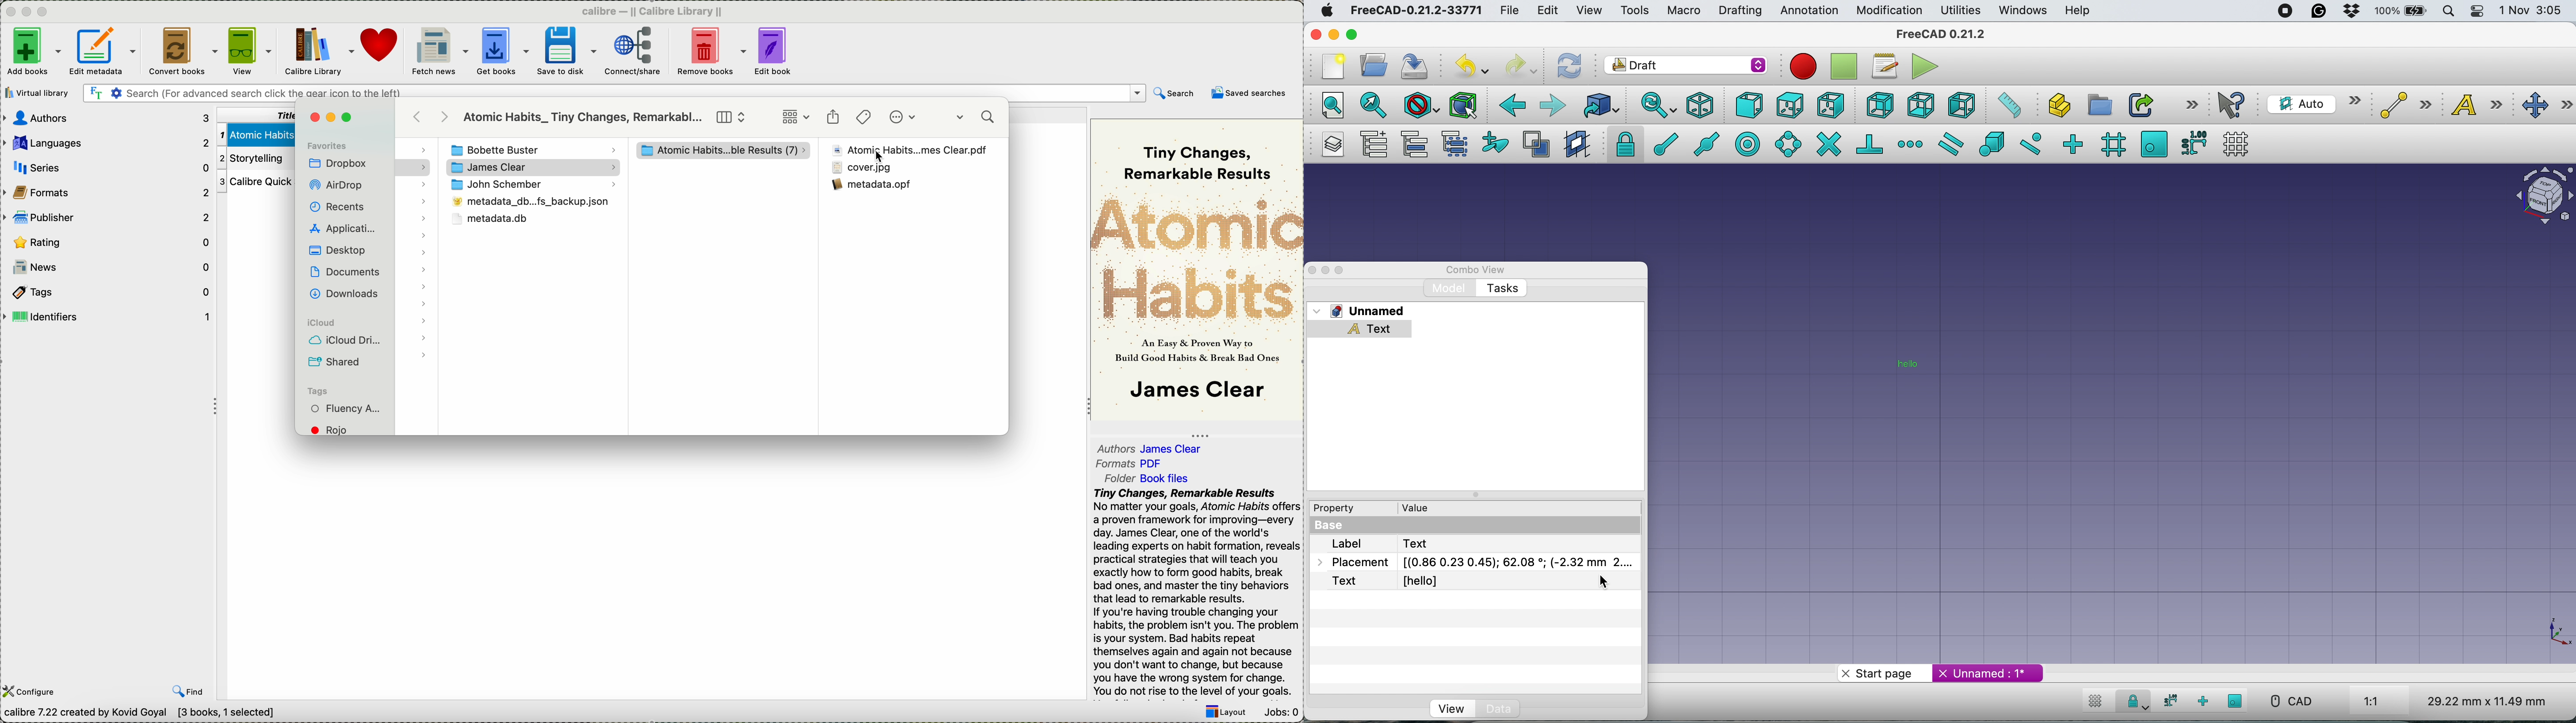  I want to click on spotlight search, so click(2446, 11).